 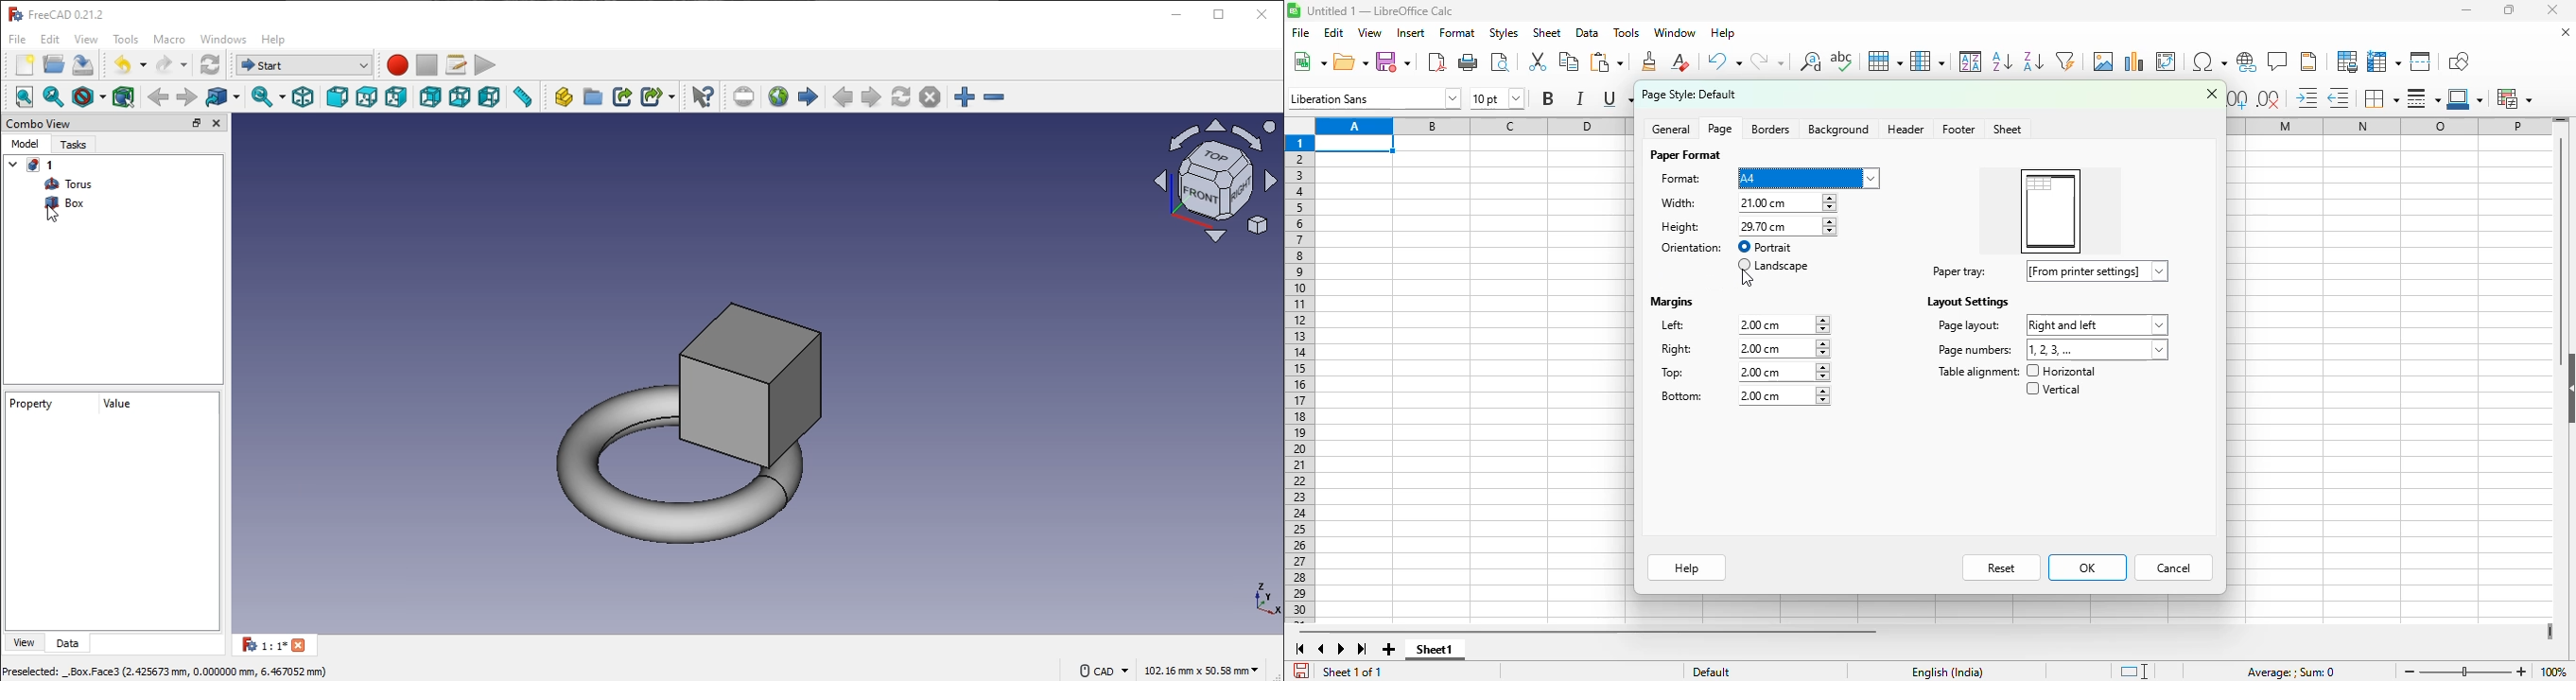 I want to click on icon, so click(x=1213, y=179).